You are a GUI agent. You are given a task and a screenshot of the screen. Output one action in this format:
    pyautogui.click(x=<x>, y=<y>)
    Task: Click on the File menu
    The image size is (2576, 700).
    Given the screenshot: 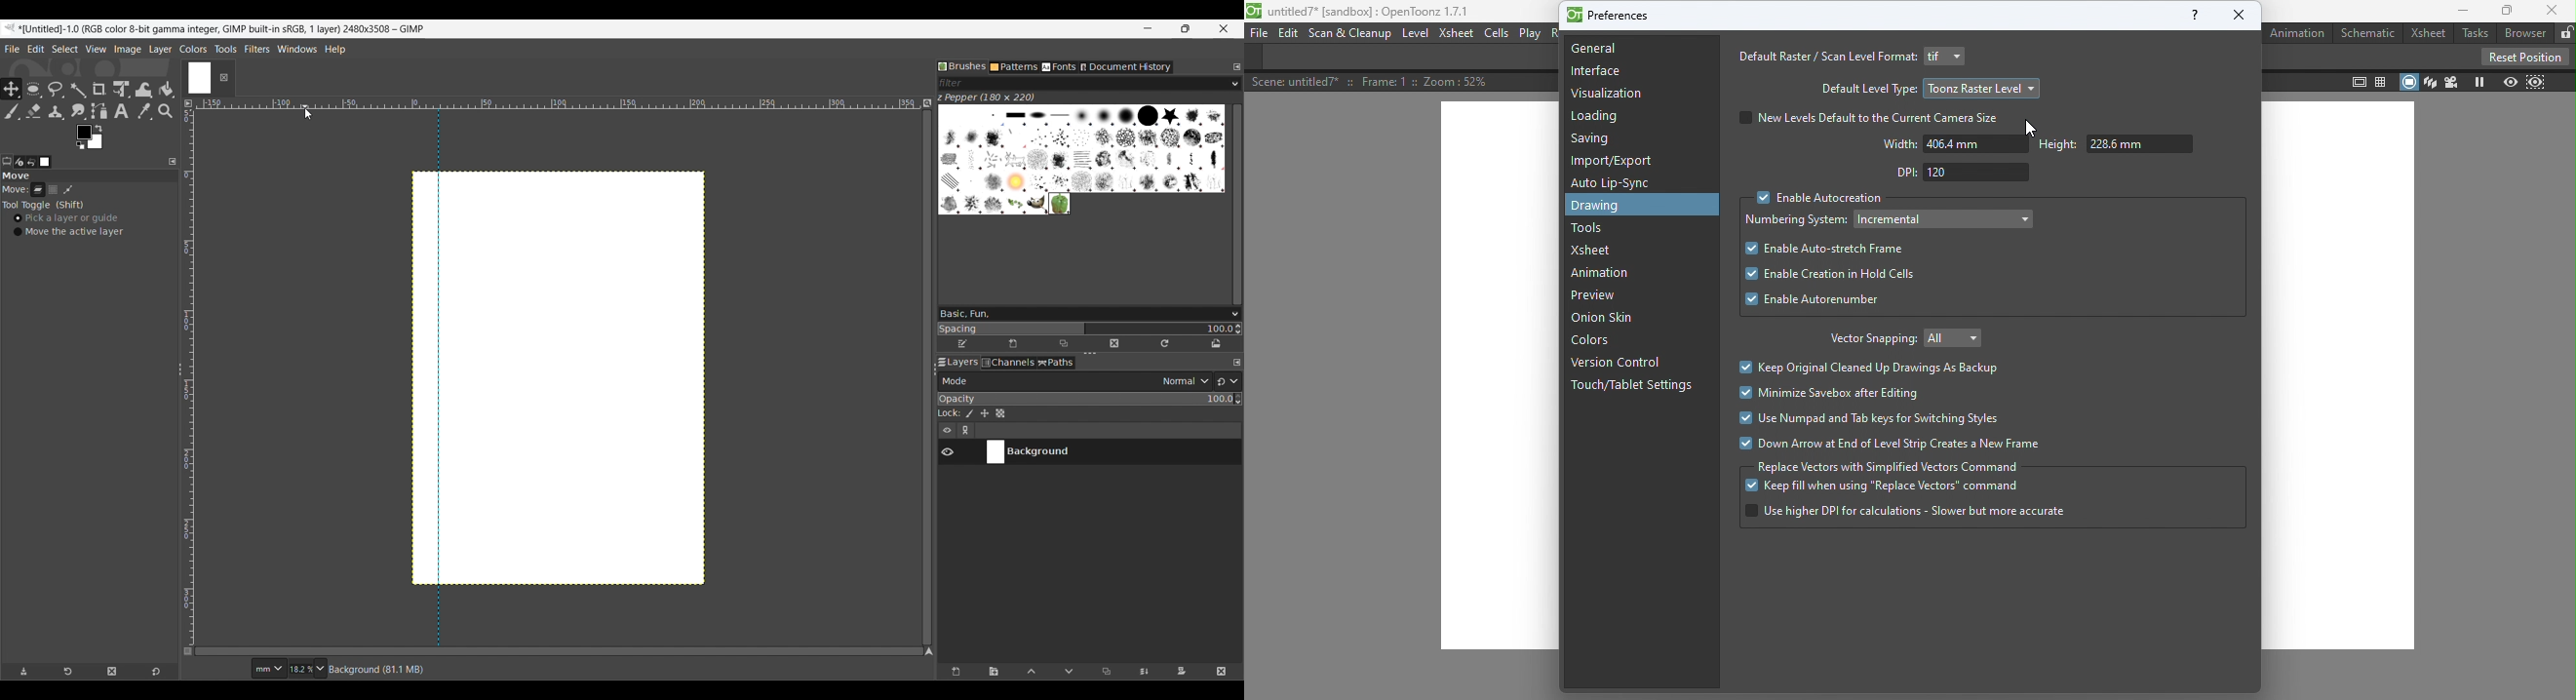 What is the action you would take?
    pyautogui.click(x=12, y=49)
    